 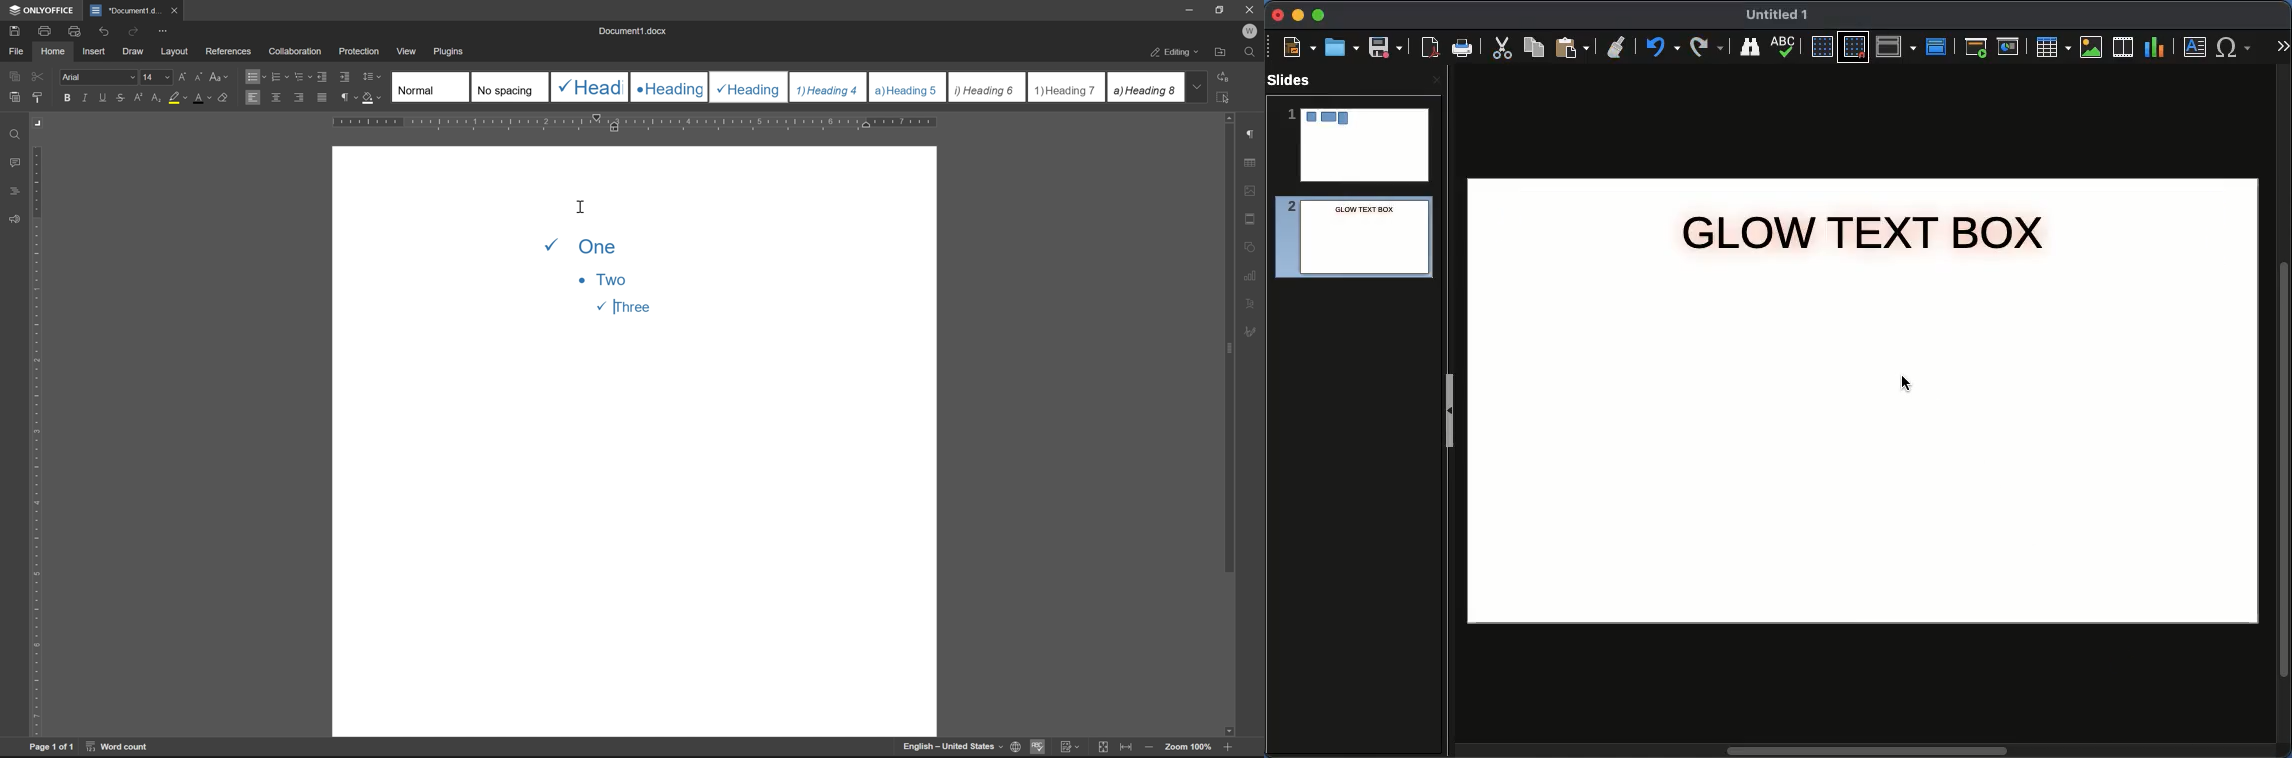 I want to click on vertical scroll bar, so click(x=1866, y=751).